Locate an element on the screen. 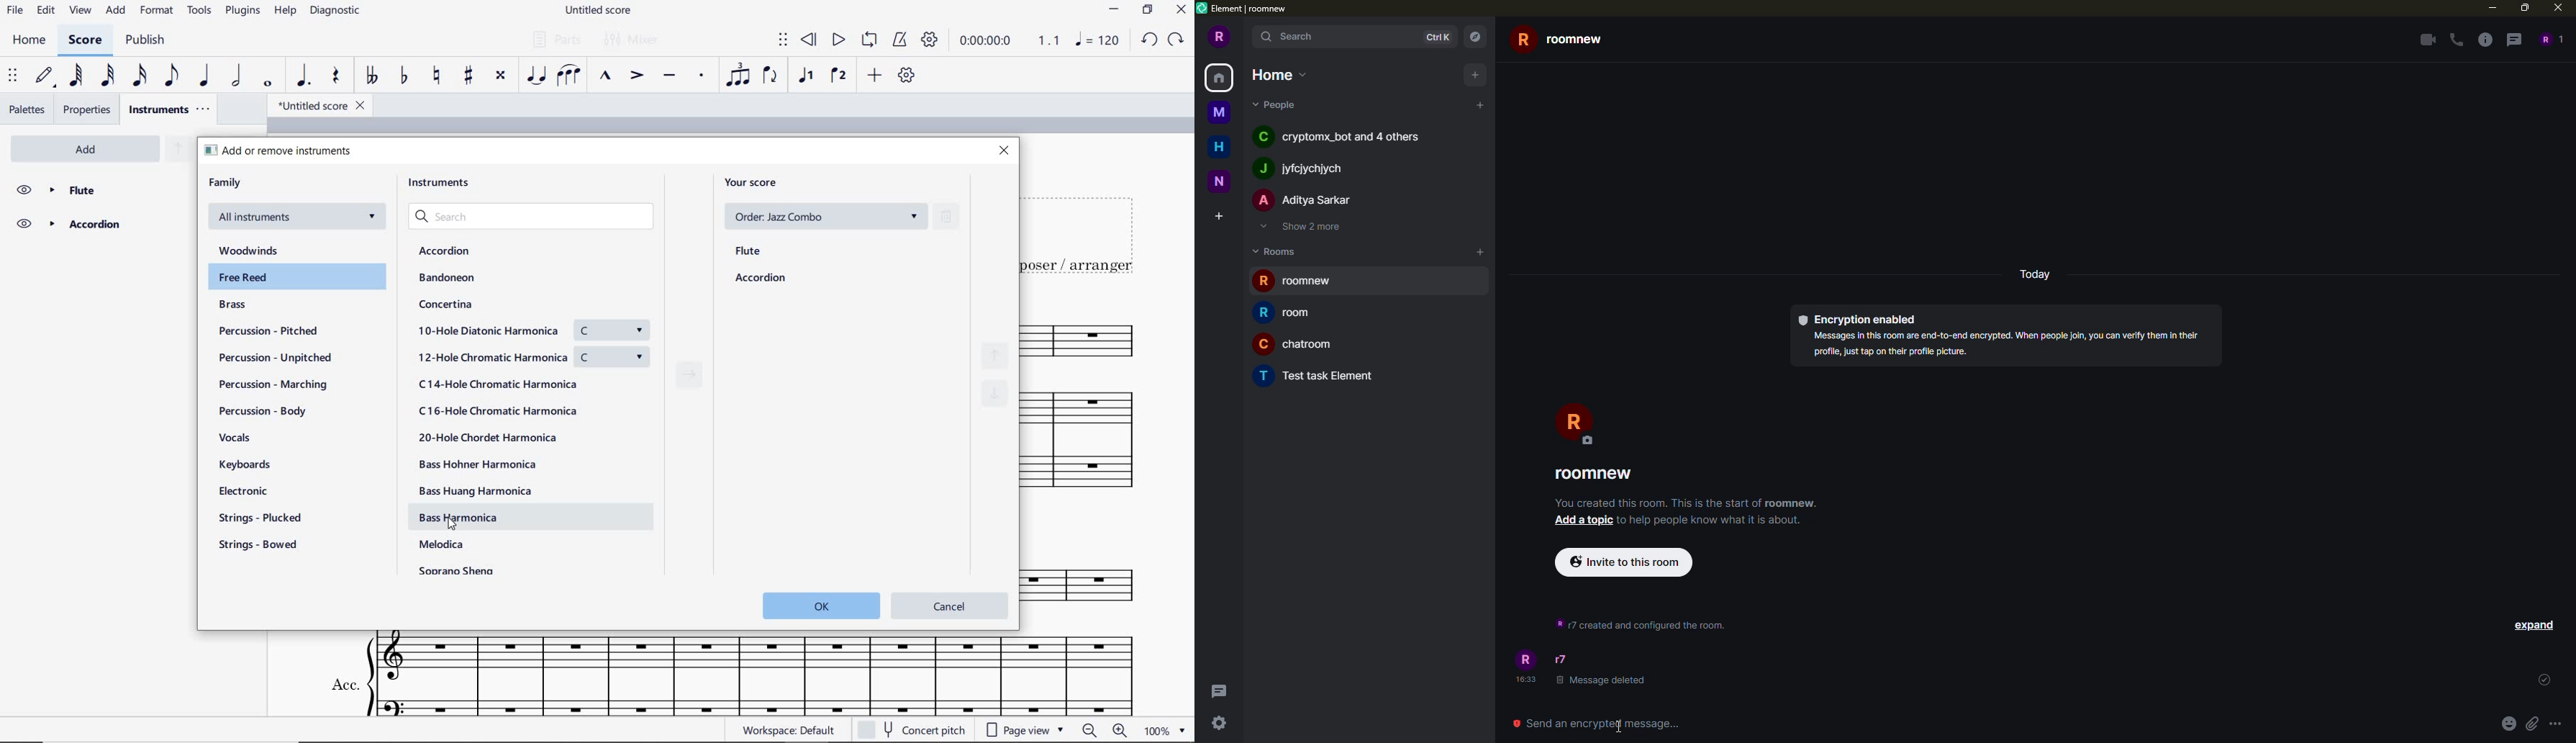 This screenshot has width=2576, height=756. zoom out or zoom in is located at coordinates (1105, 731).